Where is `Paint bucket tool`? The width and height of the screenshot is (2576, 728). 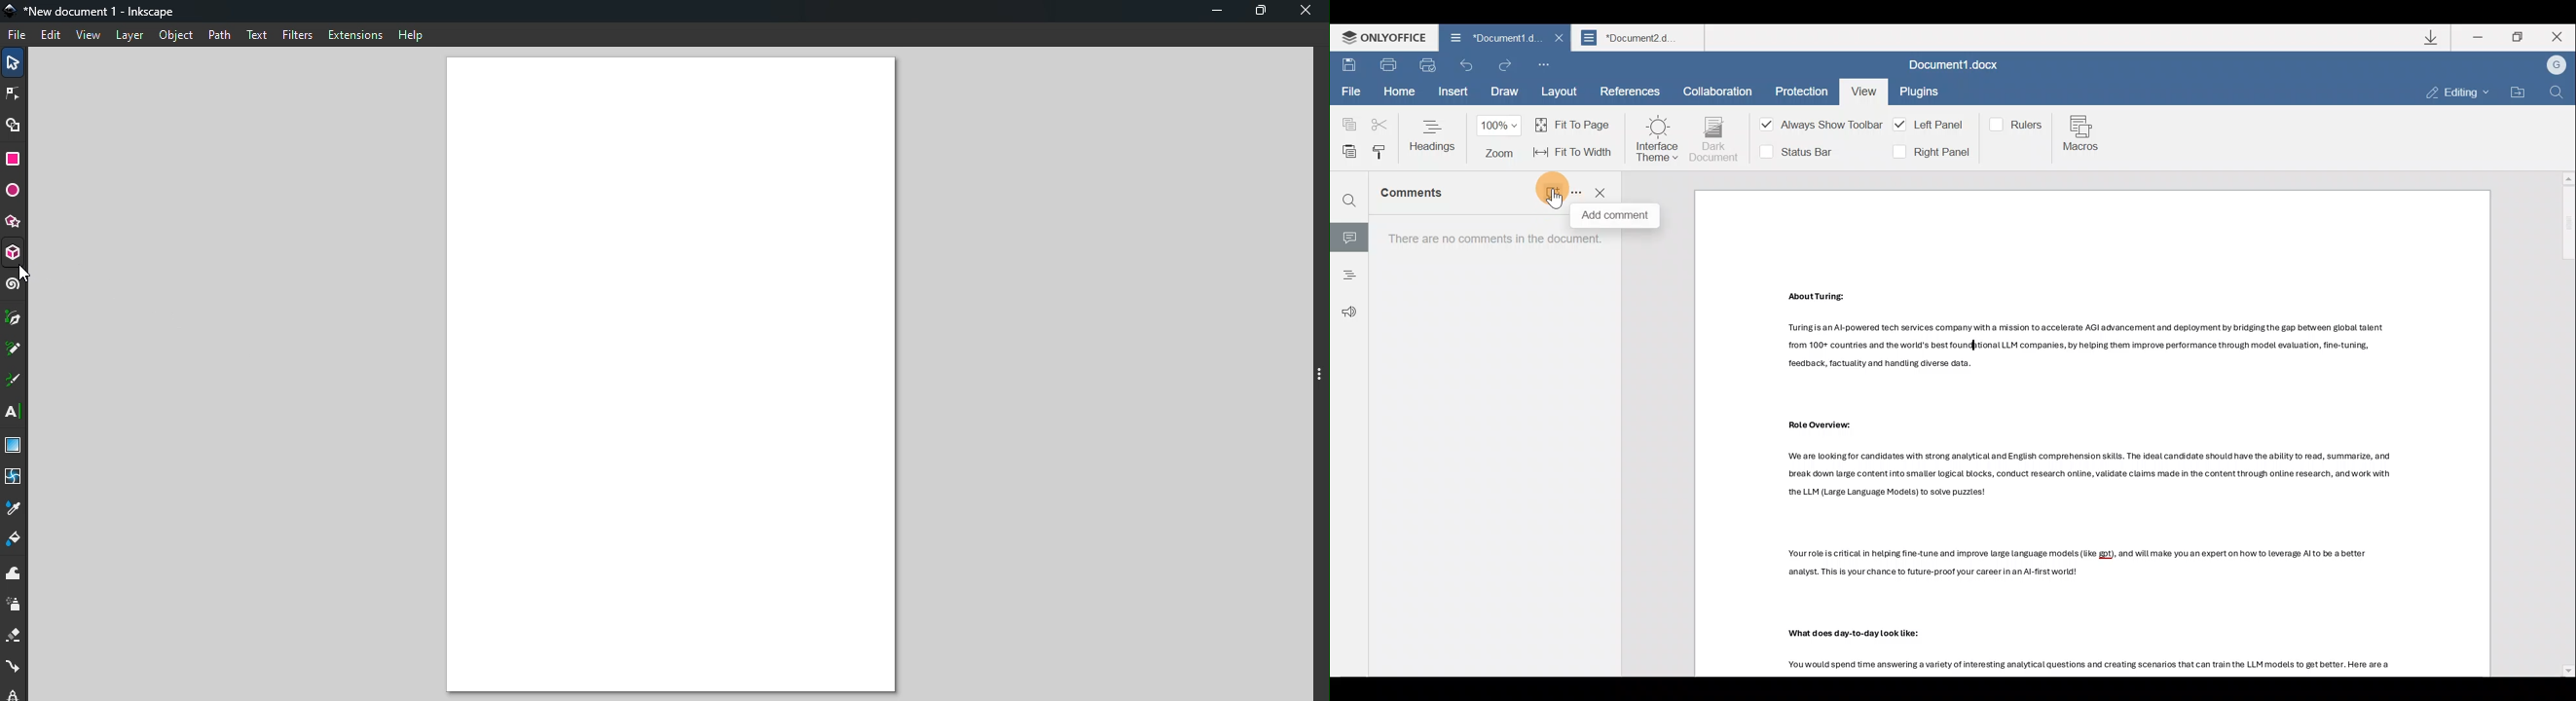 Paint bucket tool is located at coordinates (13, 540).